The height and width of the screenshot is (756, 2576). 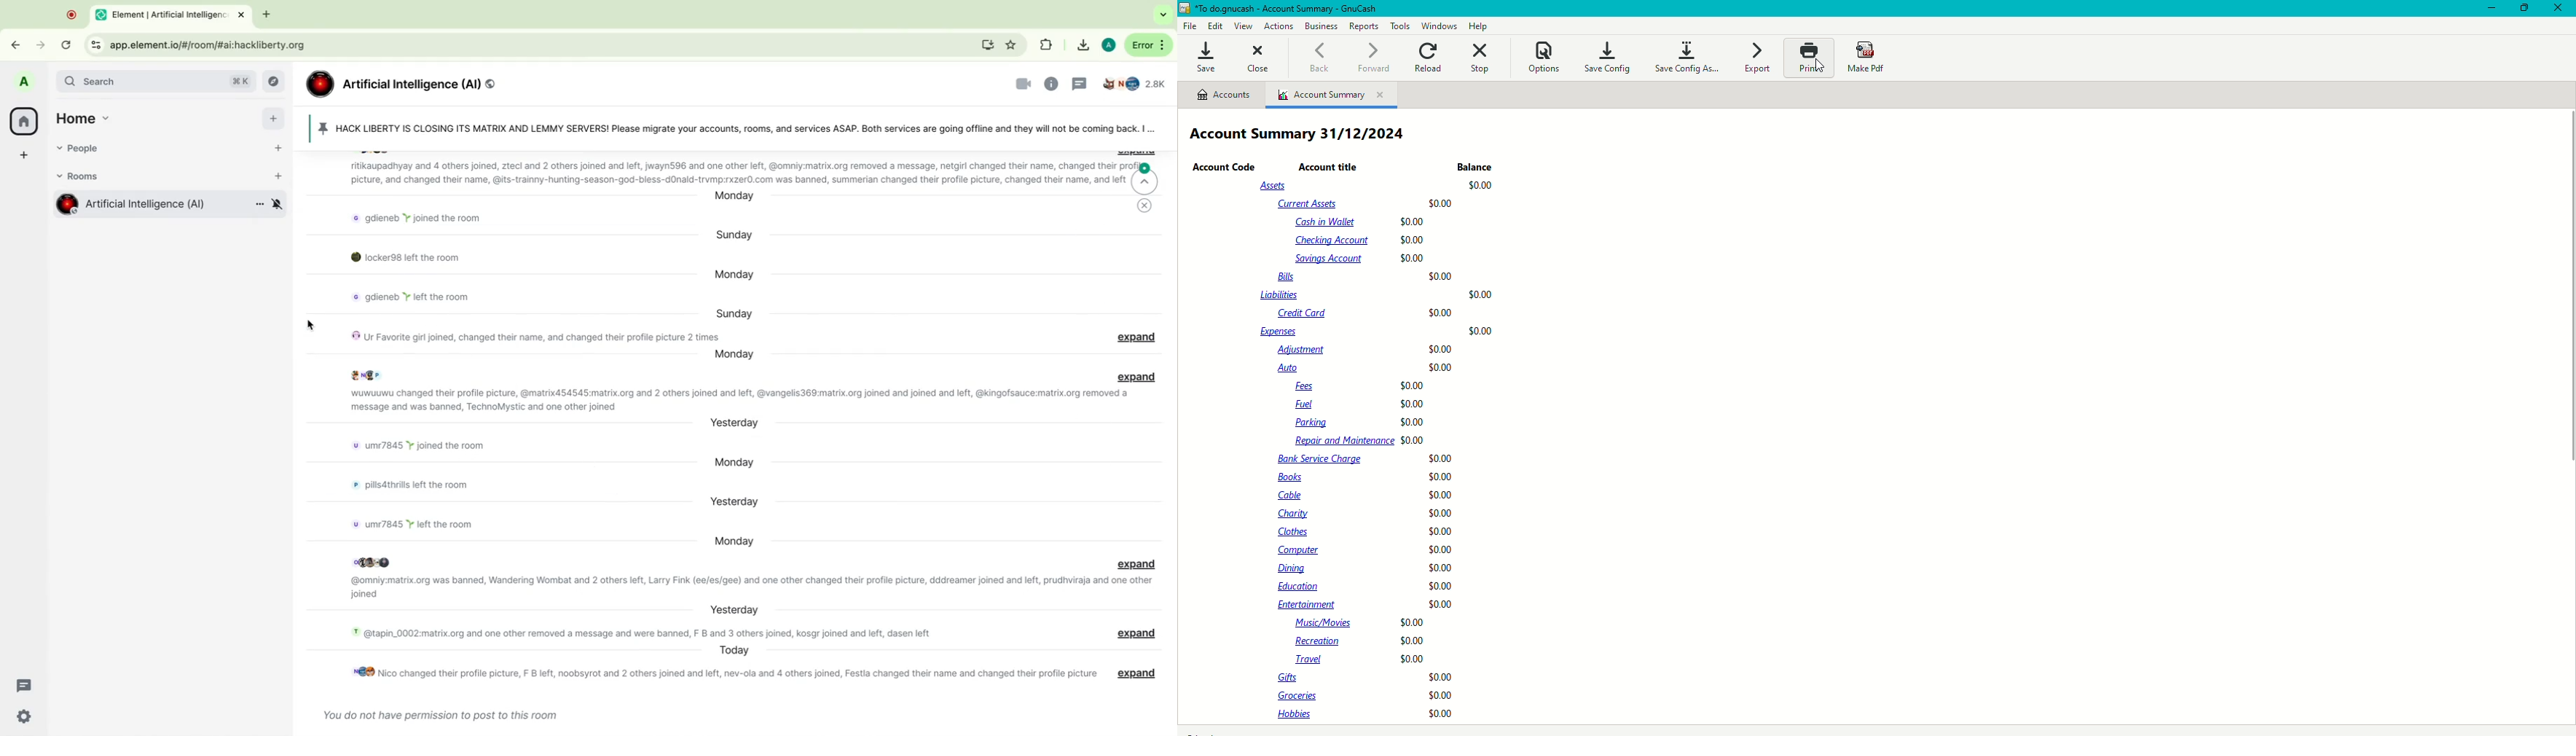 What do you see at coordinates (93, 43) in the screenshot?
I see `view site info` at bounding box center [93, 43].